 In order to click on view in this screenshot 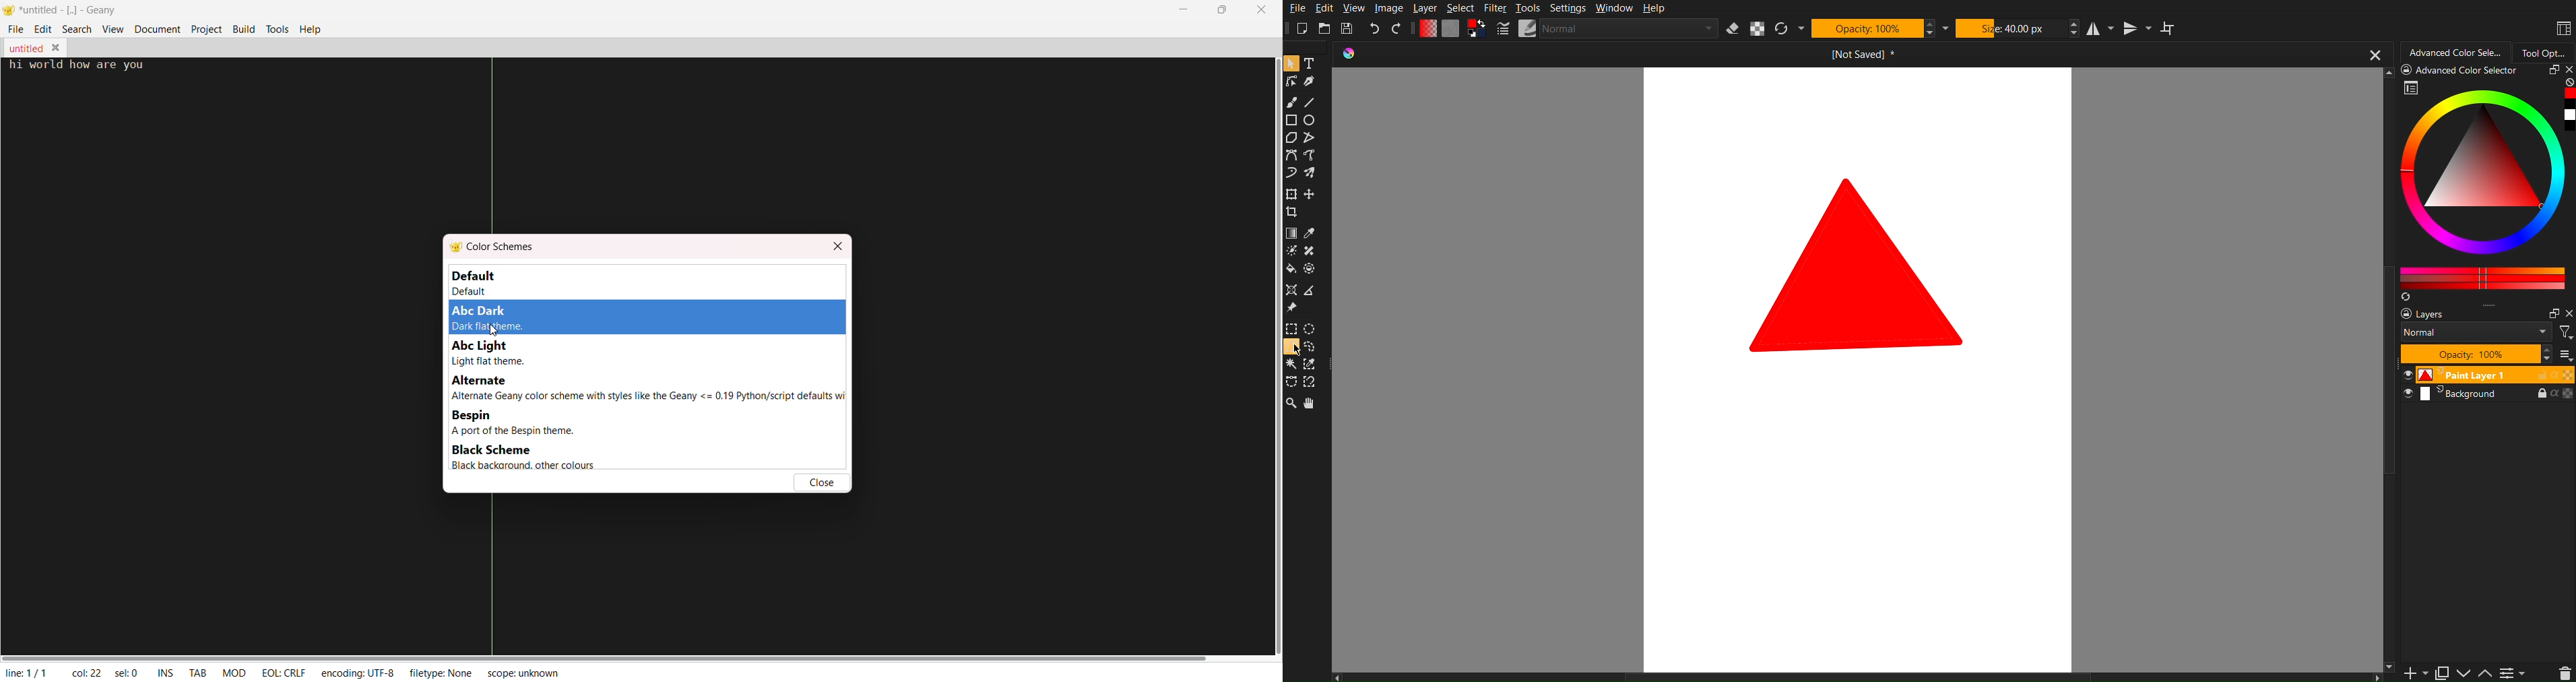, I will do `click(113, 28)`.